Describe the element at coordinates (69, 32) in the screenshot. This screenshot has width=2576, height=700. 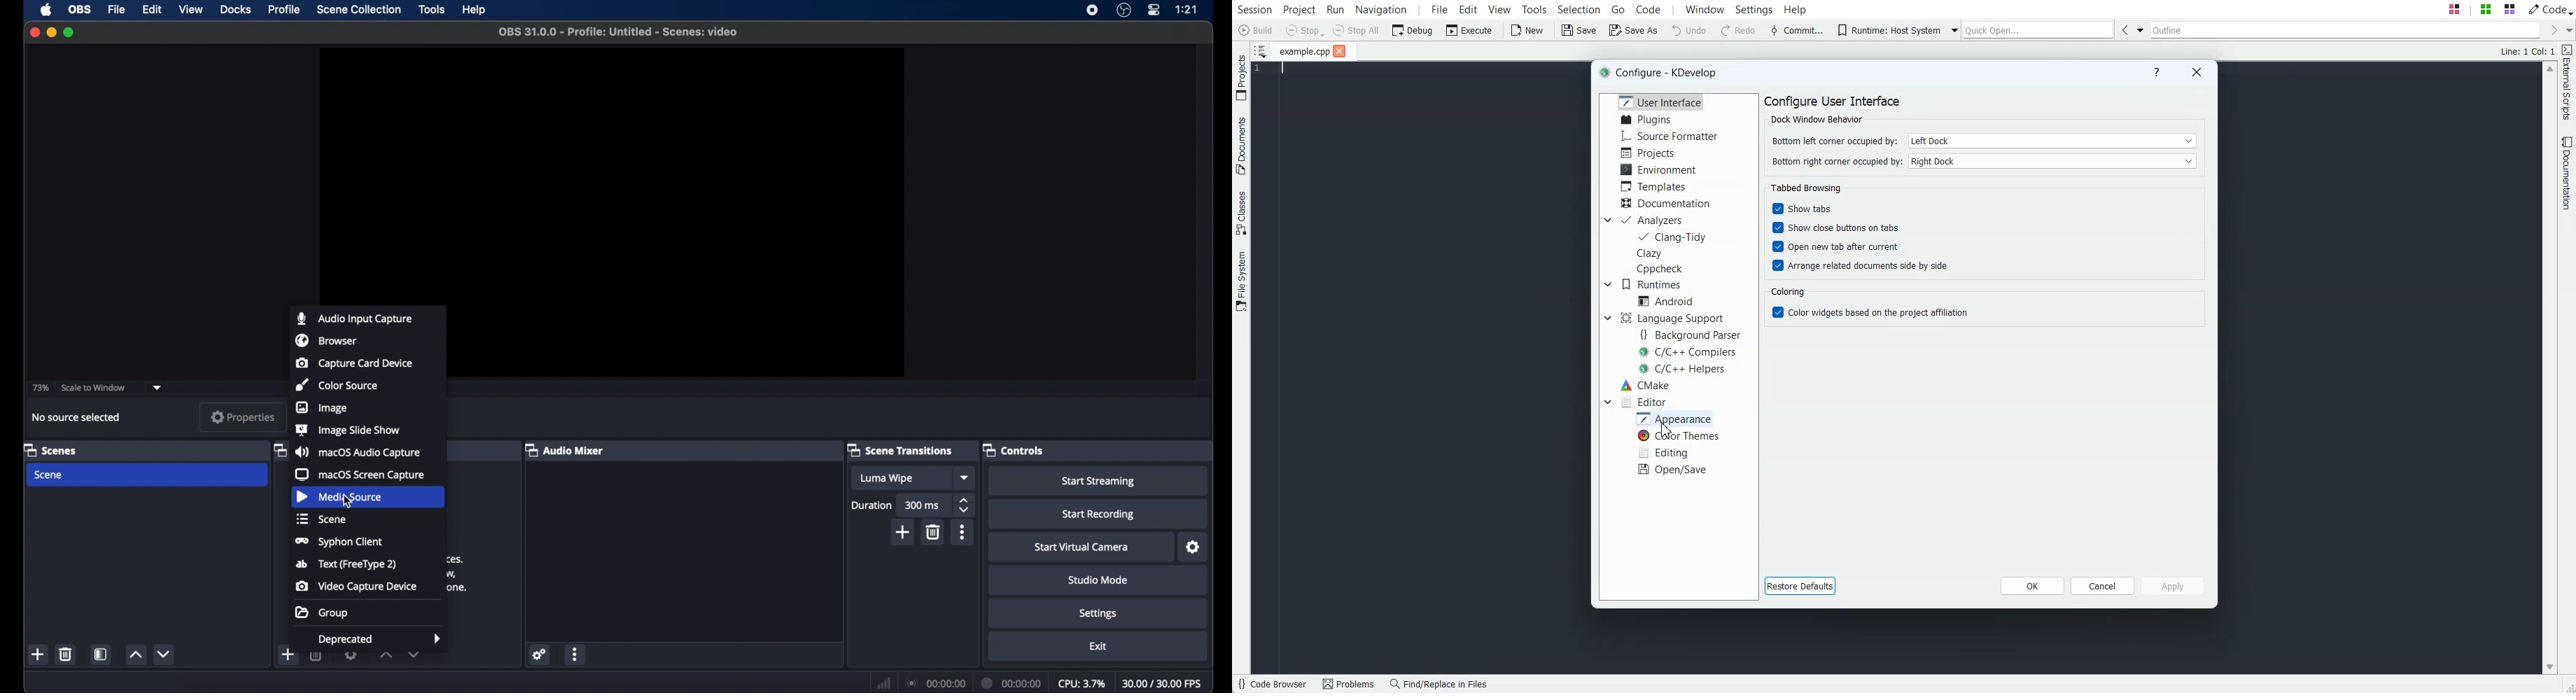
I see `maximize` at that location.